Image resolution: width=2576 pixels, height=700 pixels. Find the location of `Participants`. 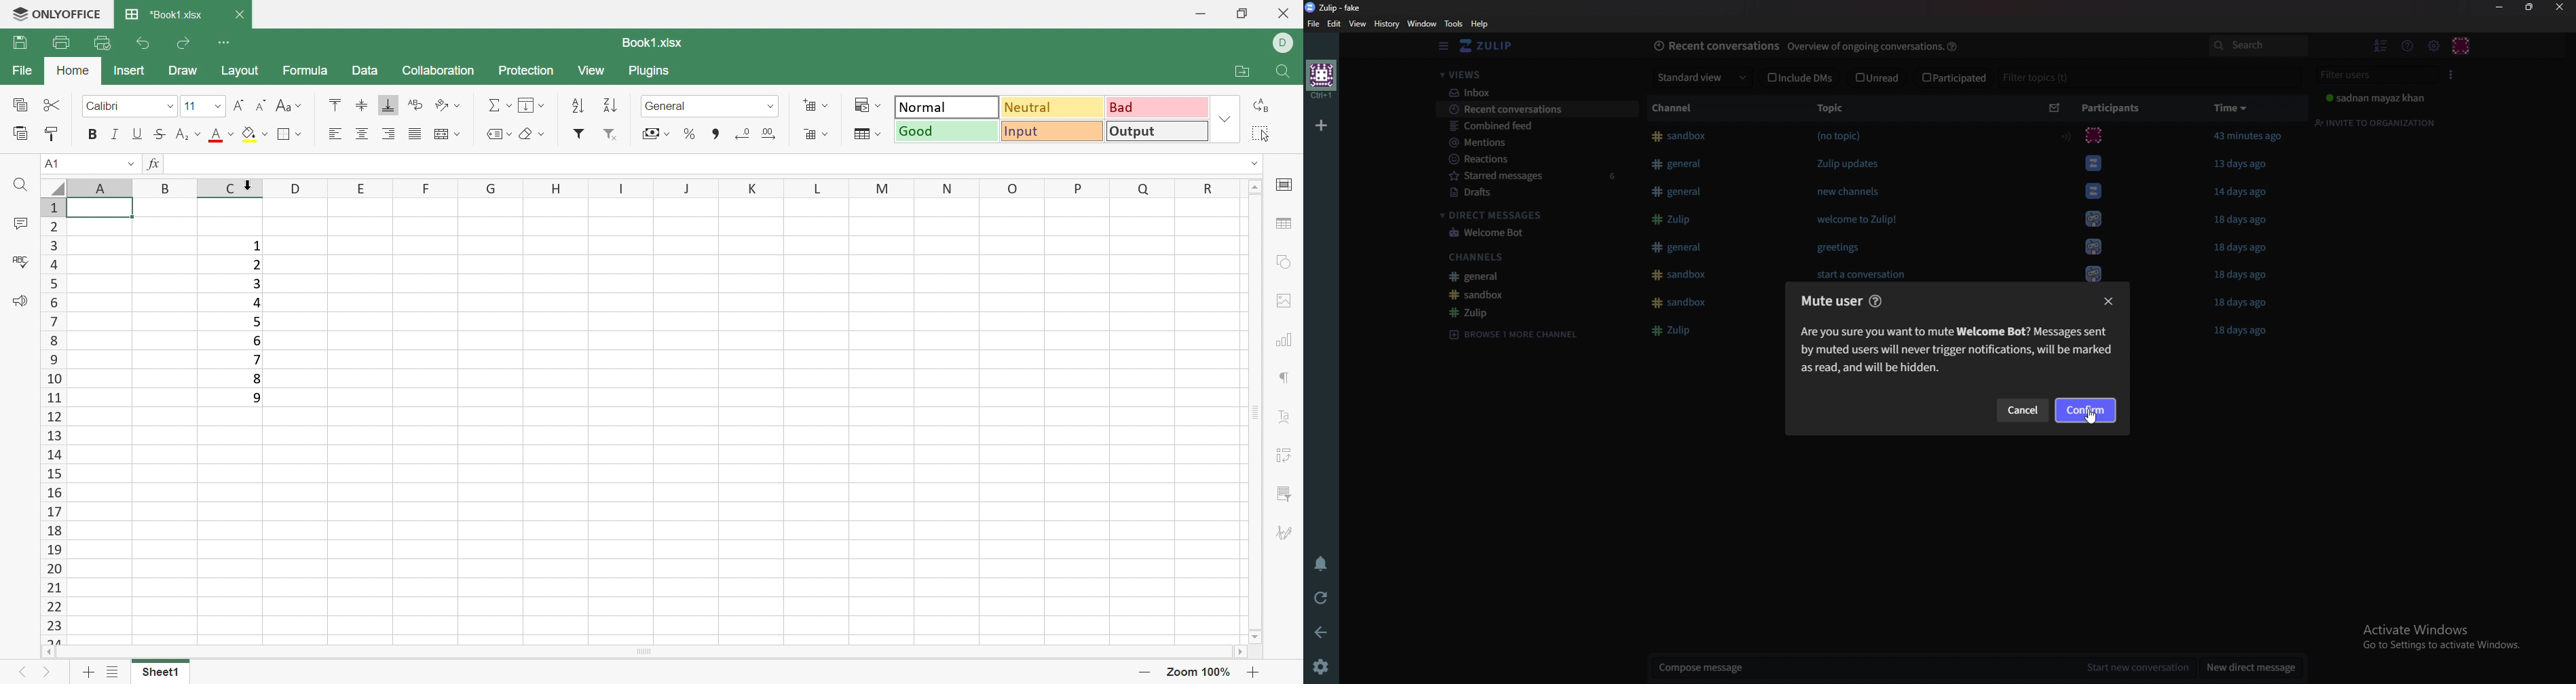

Participants is located at coordinates (2115, 108).